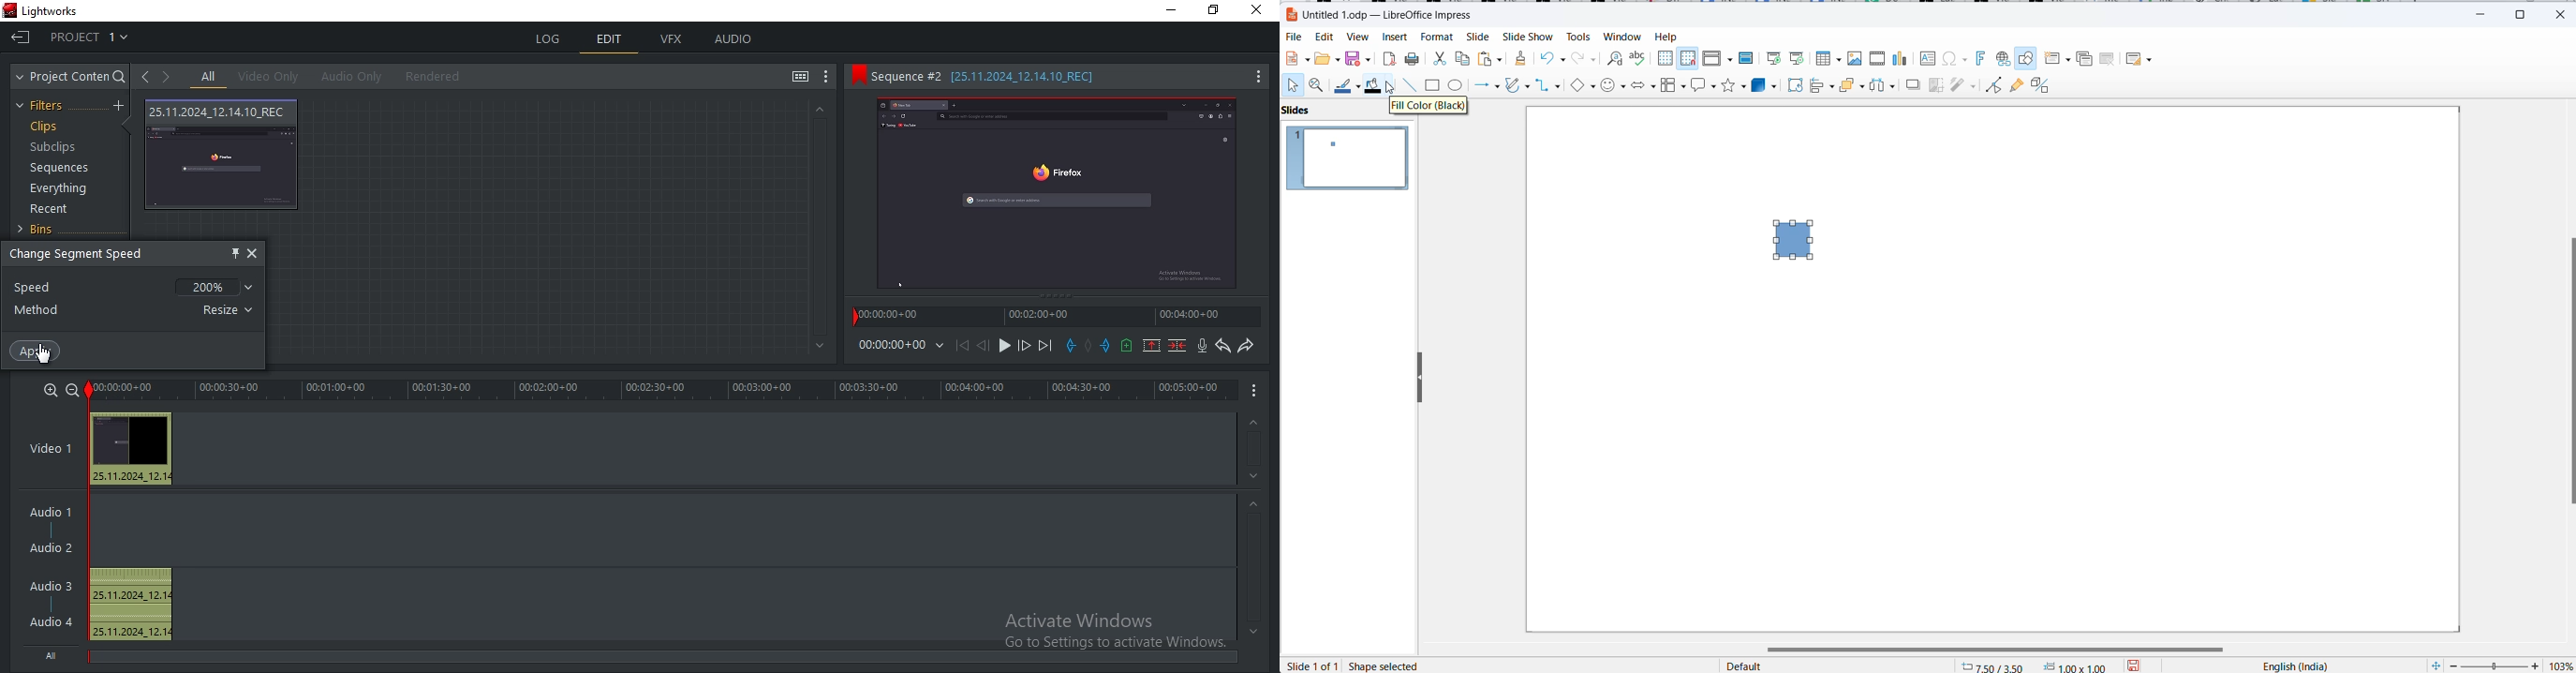  What do you see at coordinates (1105, 345) in the screenshot?
I see `add a out mark` at bounding box center [1105, 345].